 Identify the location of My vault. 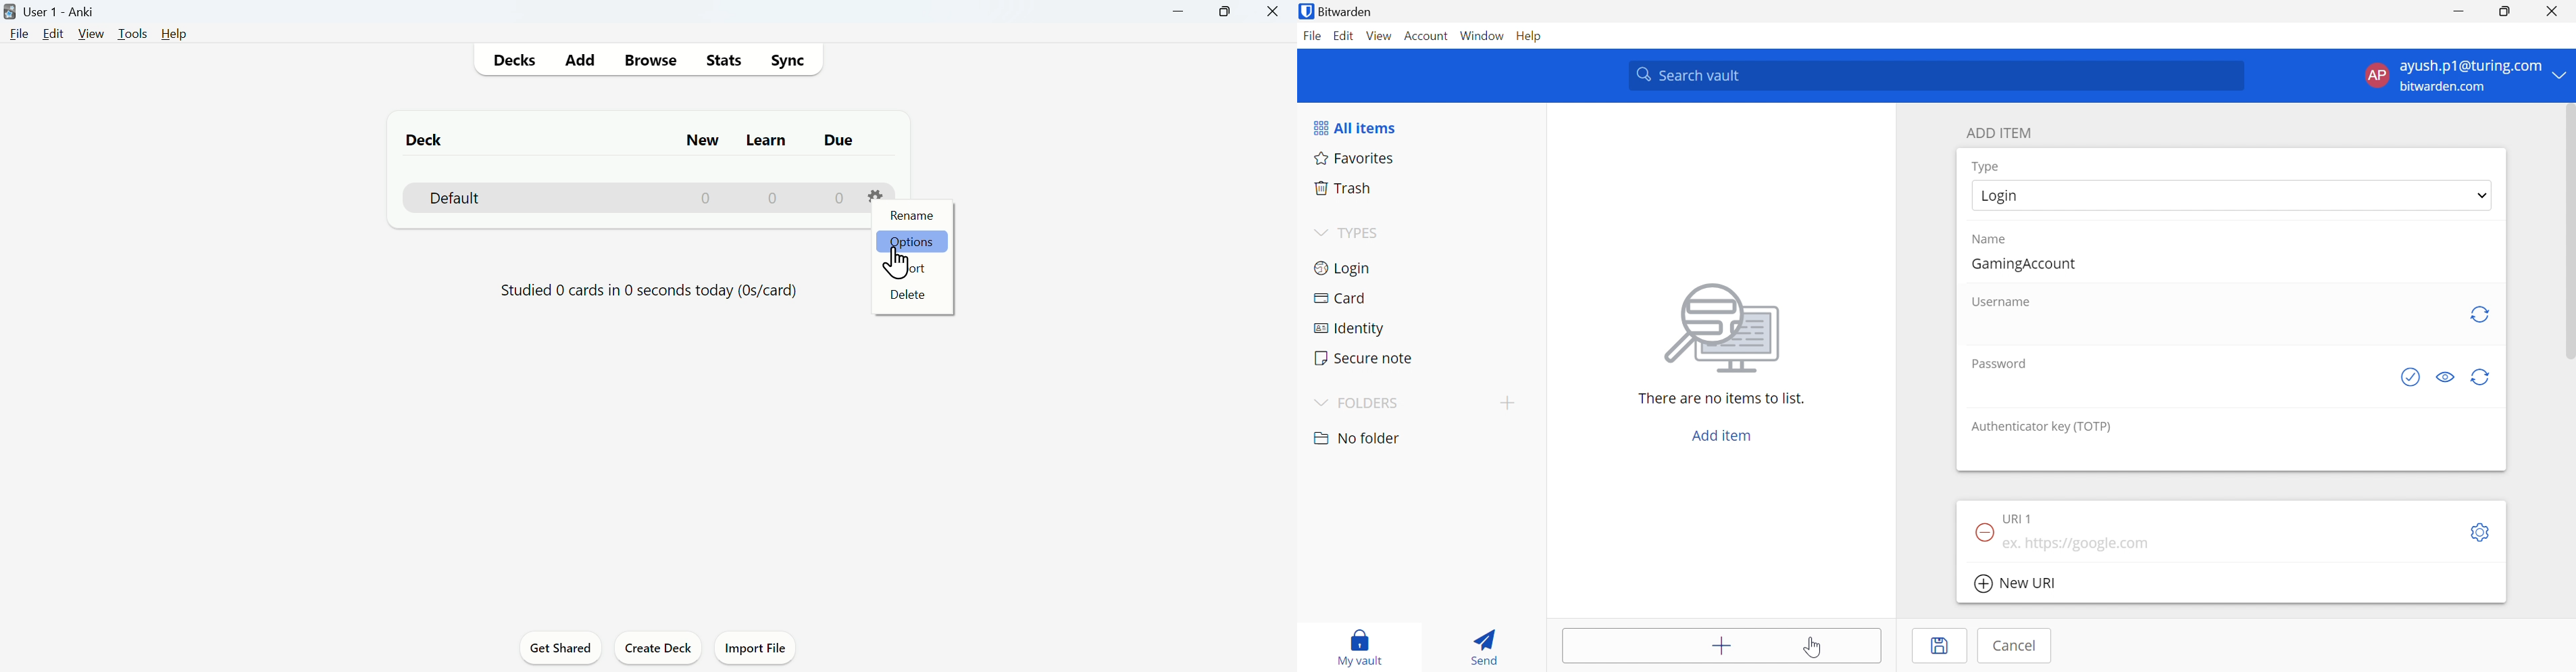
(1358, 645).